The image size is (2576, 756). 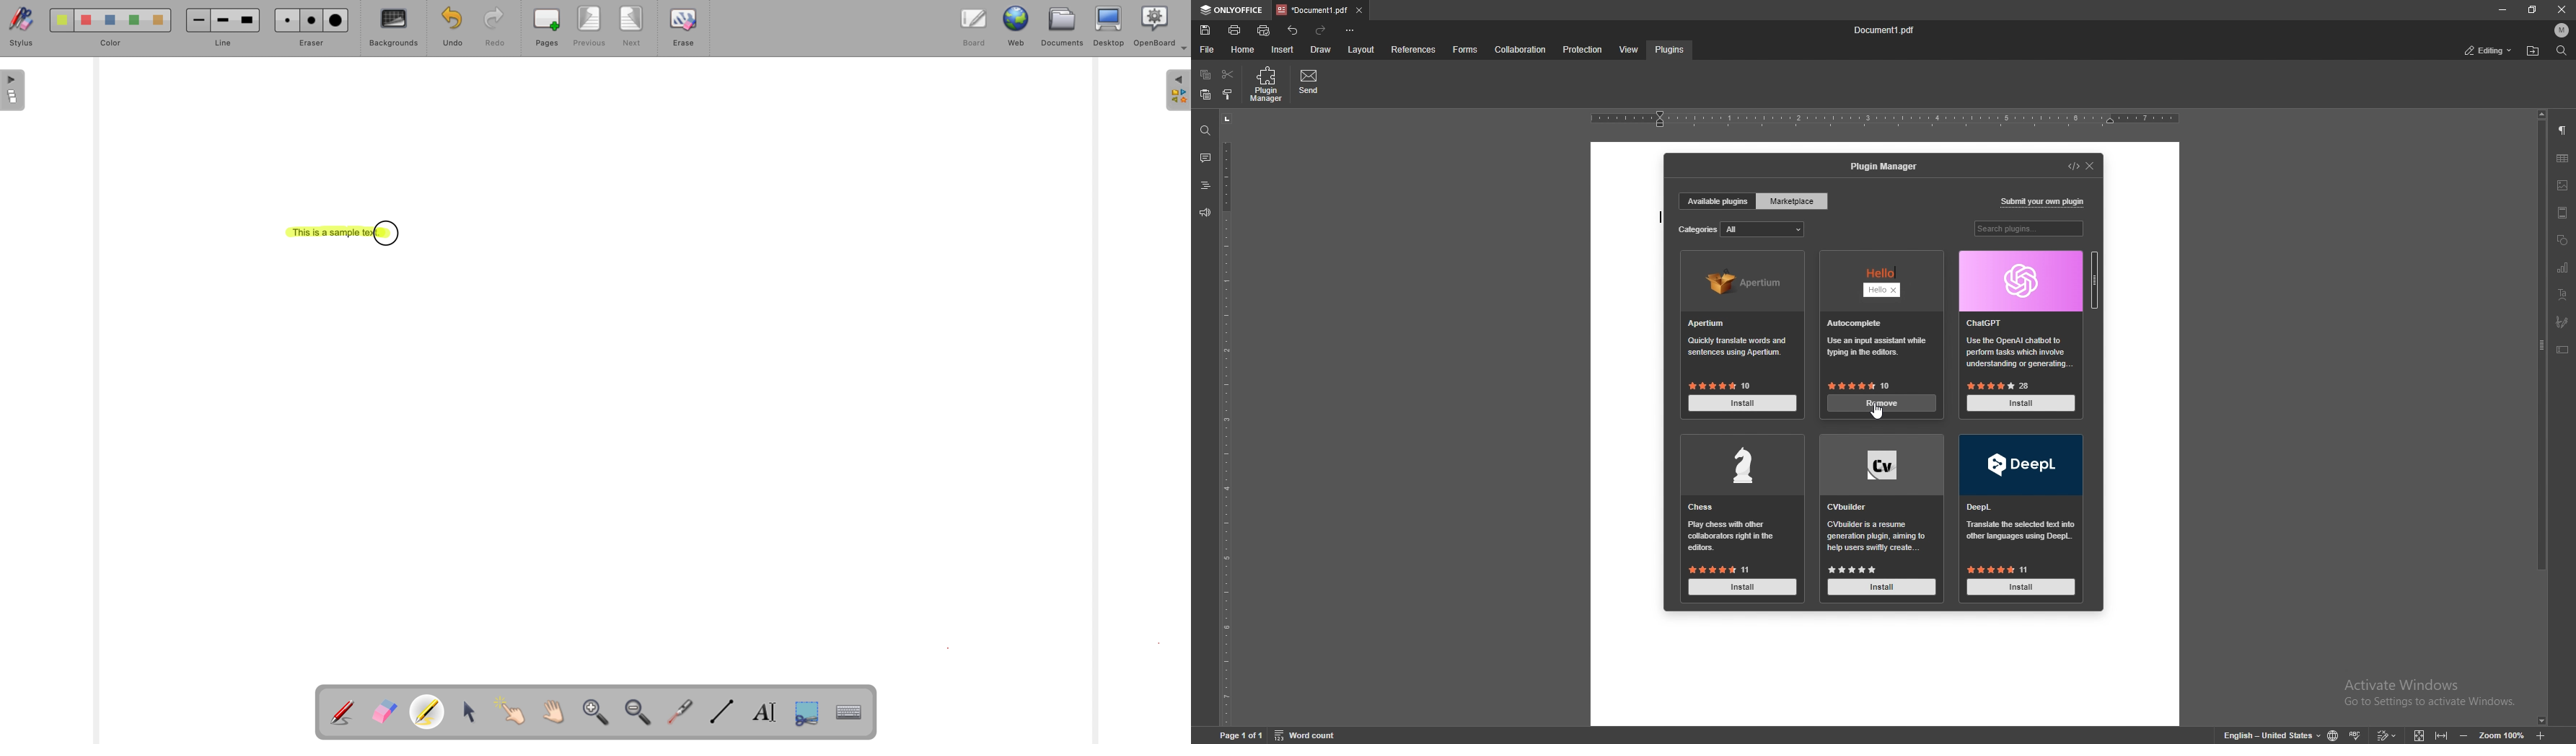 What do you see at coordinates (2042, 201) in the screenshot?
I see `submit your own plugin` at bounding box center [2042, 201].